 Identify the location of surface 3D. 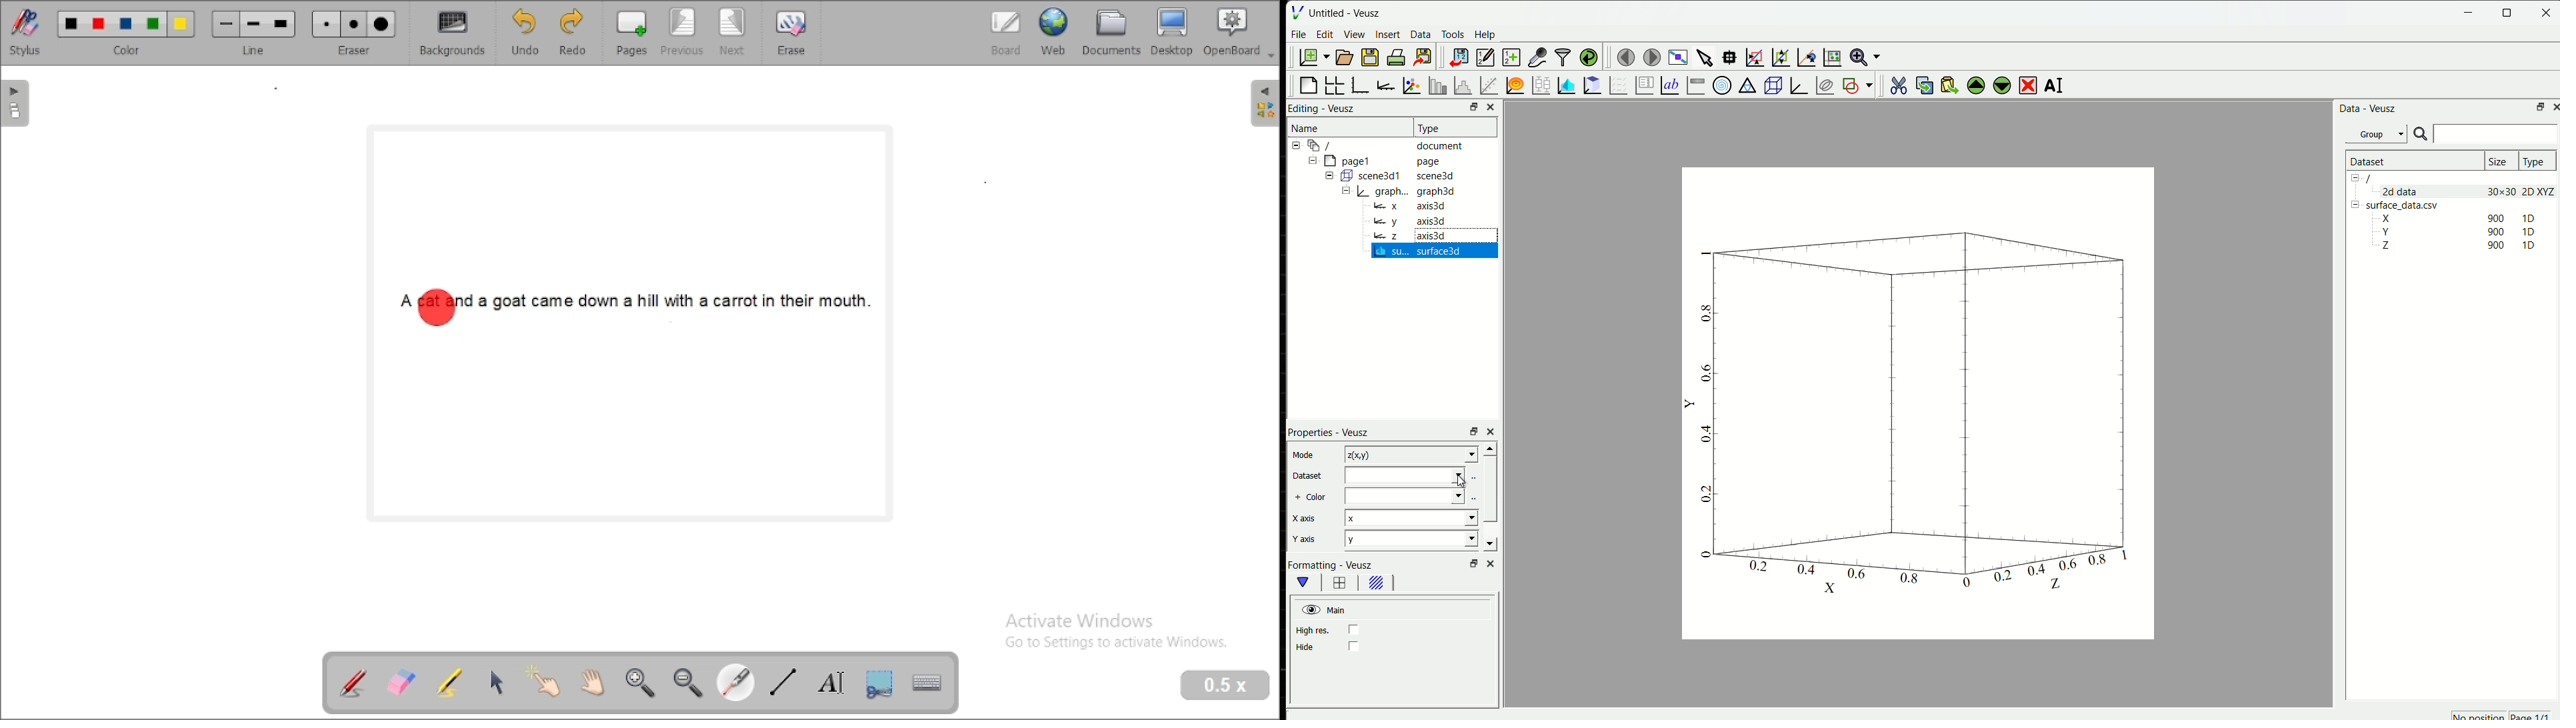
(1438, 251).